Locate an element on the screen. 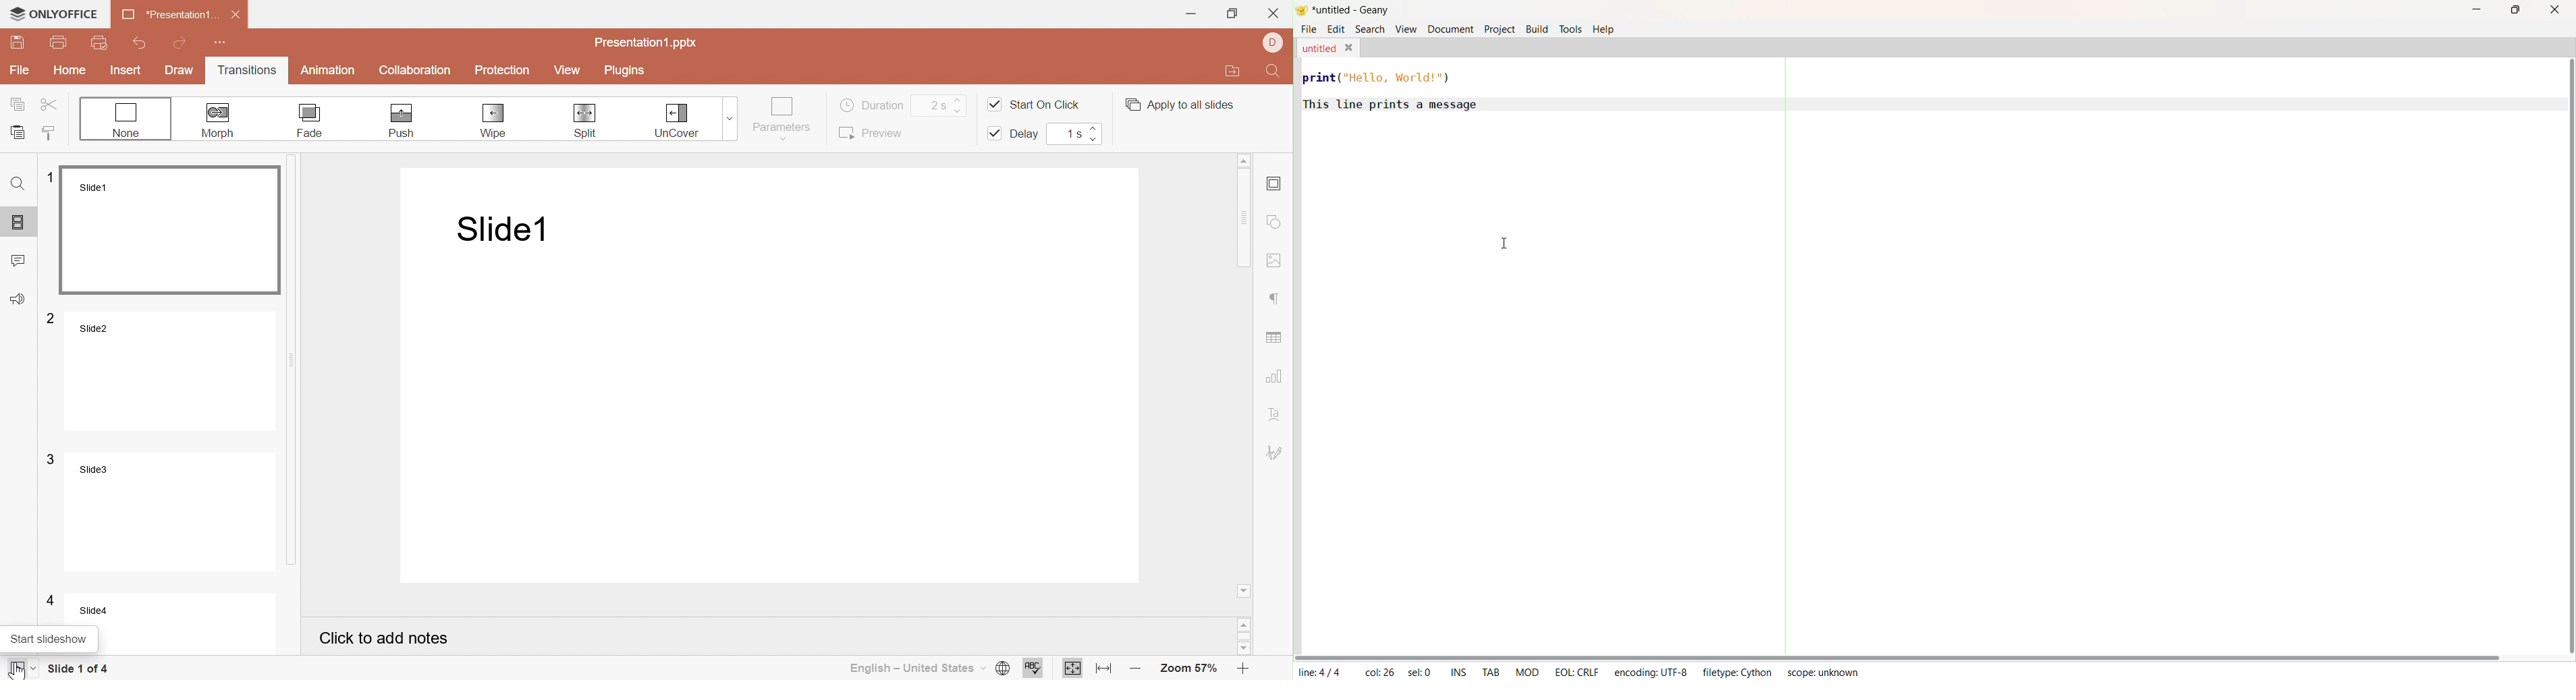 This screenshot has width=2576, height=700. Delay is located at coordinates (1016, 134).